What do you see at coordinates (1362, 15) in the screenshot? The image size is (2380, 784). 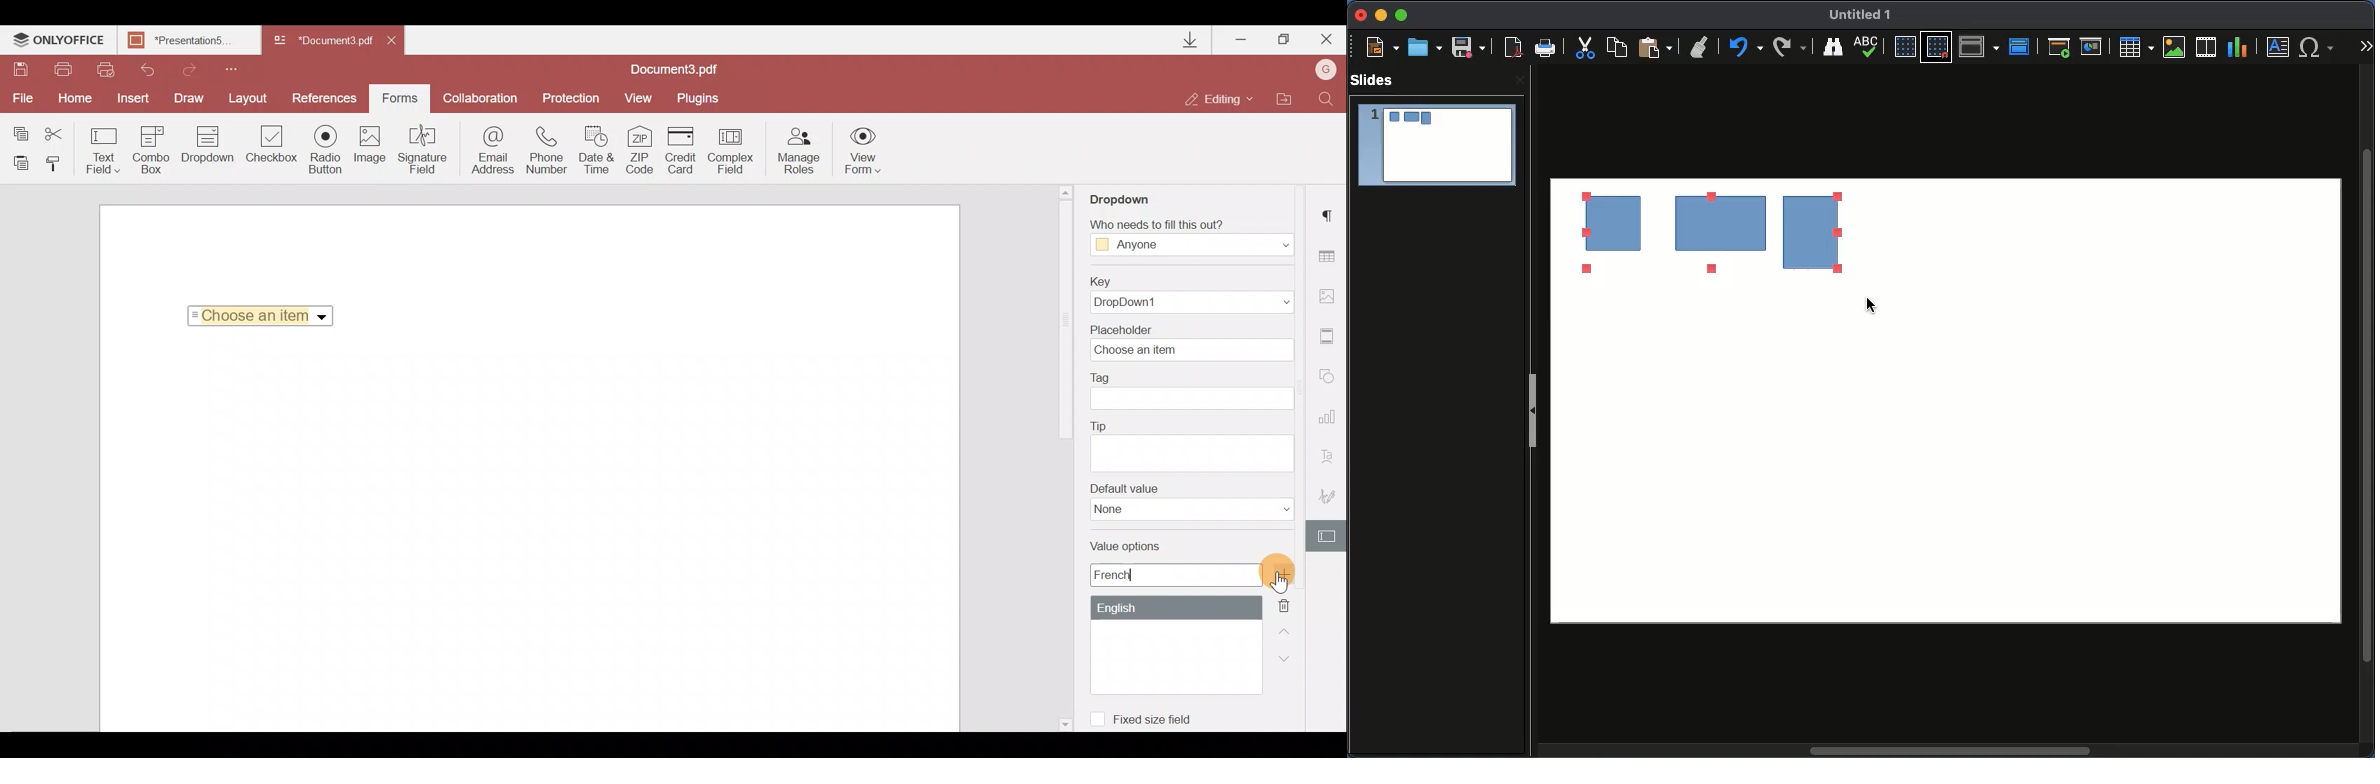 I see `Close` at bounding box center [1362, 15].